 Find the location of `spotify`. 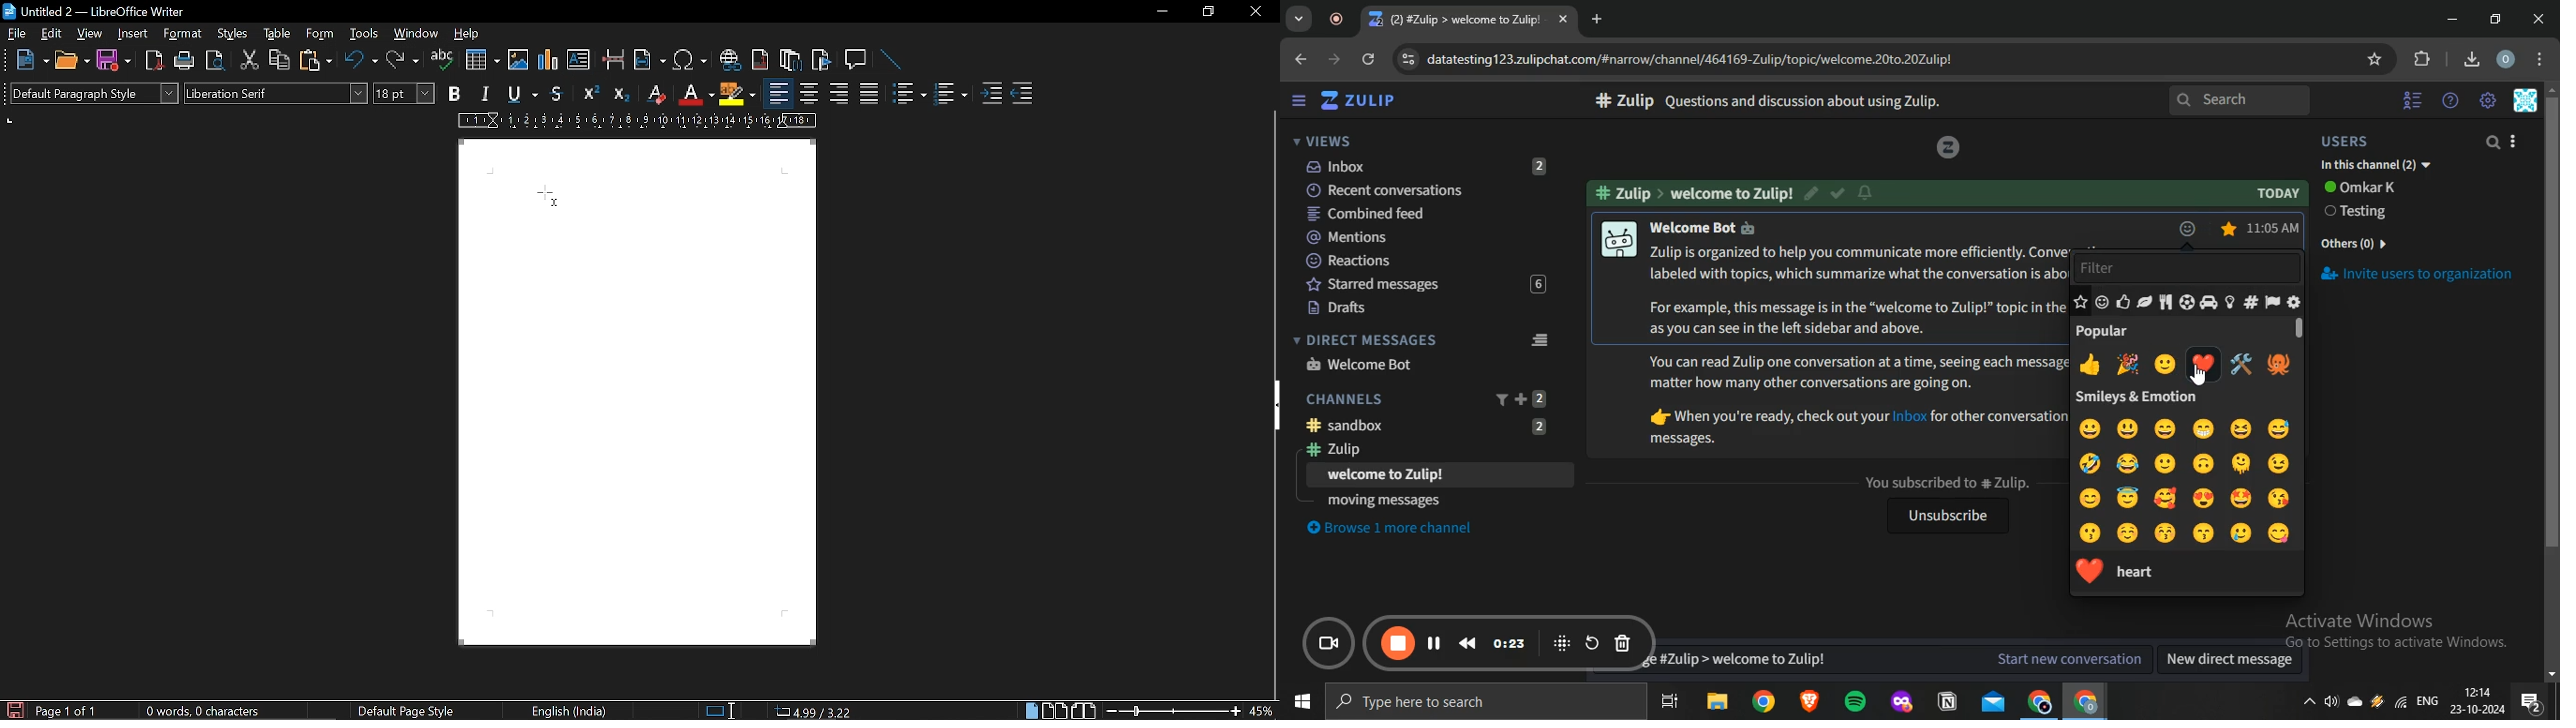

spotify is located at coordinates (1855, 703).